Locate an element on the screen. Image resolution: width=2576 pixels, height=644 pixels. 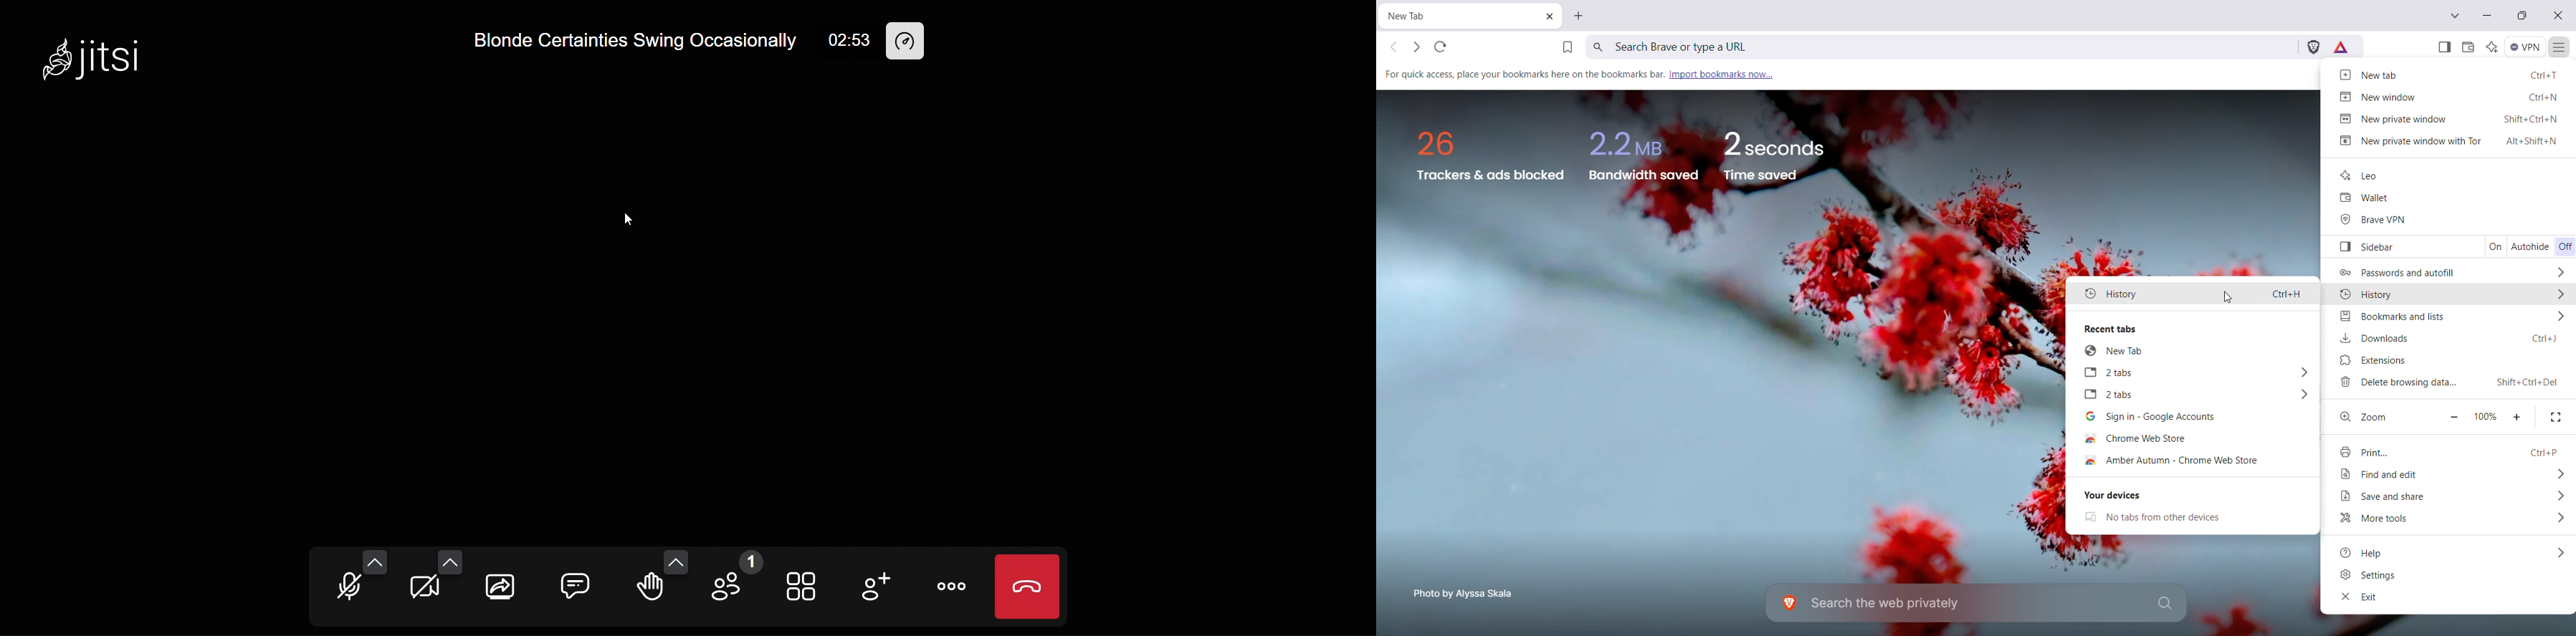
Password and autofill is located at coordinates (2452, 272).